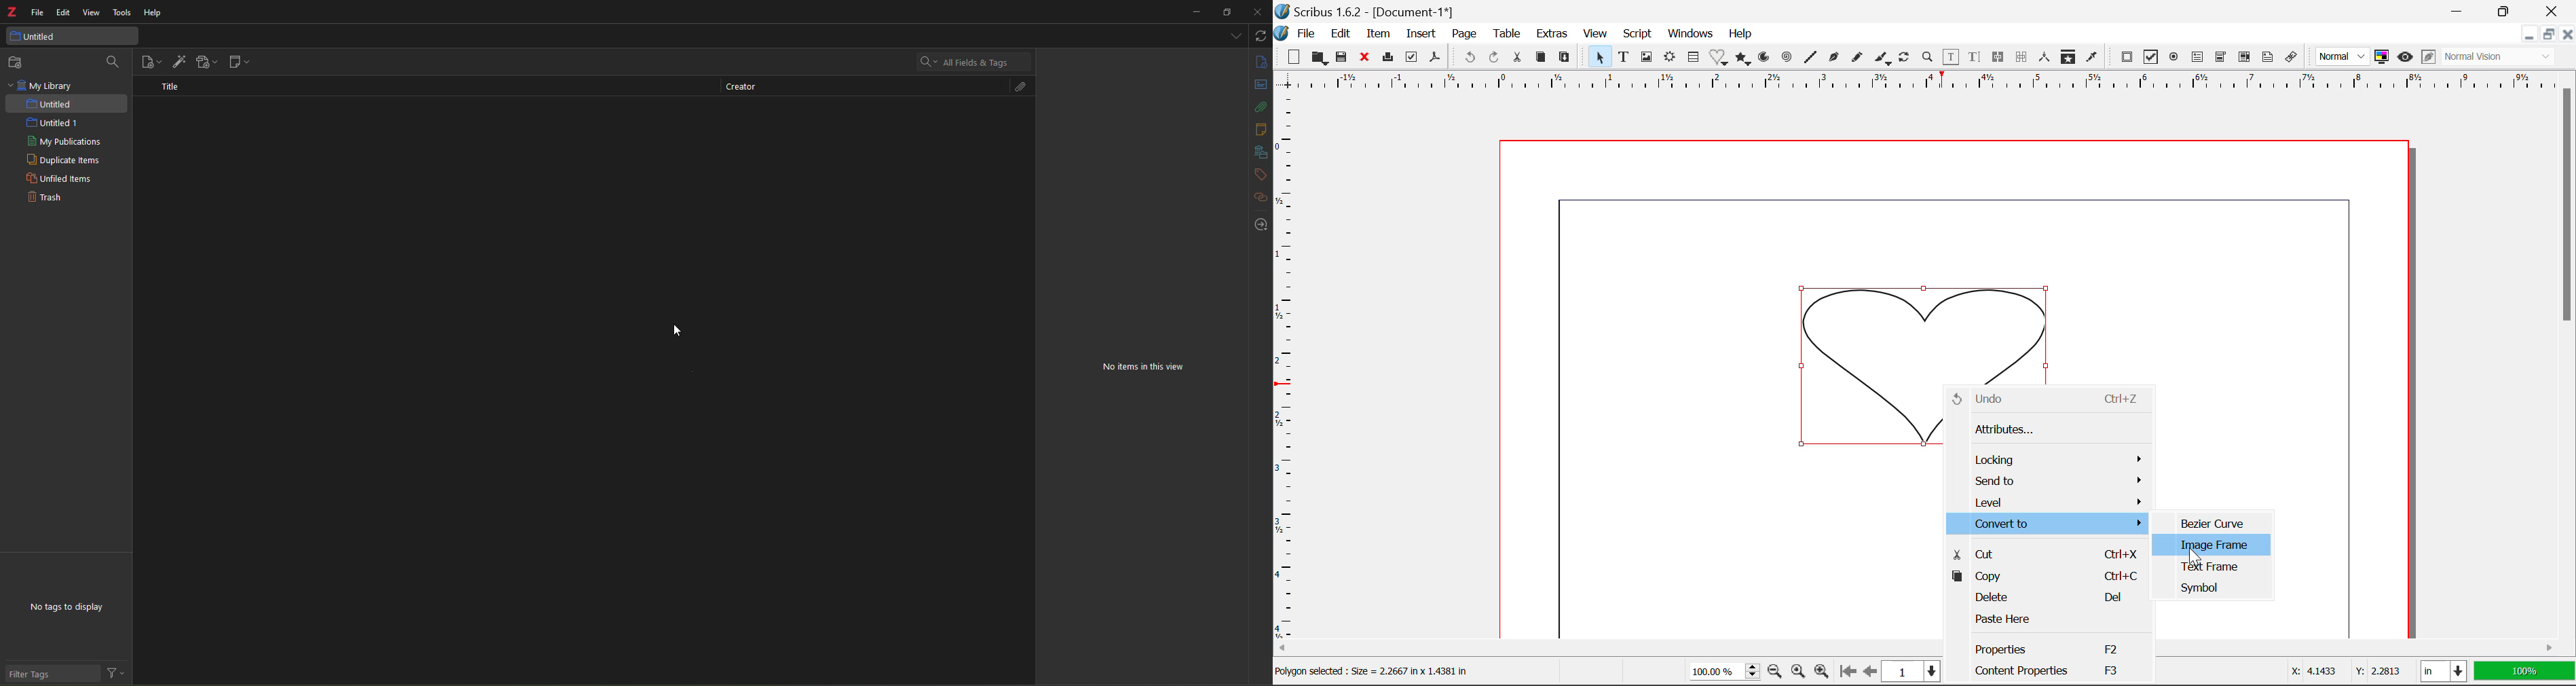 The height and width of the screenshot is (700, 2576). Describe the element at coordinates (2382, 58) in the screenshot. I see `Toggle color management system` at that location.